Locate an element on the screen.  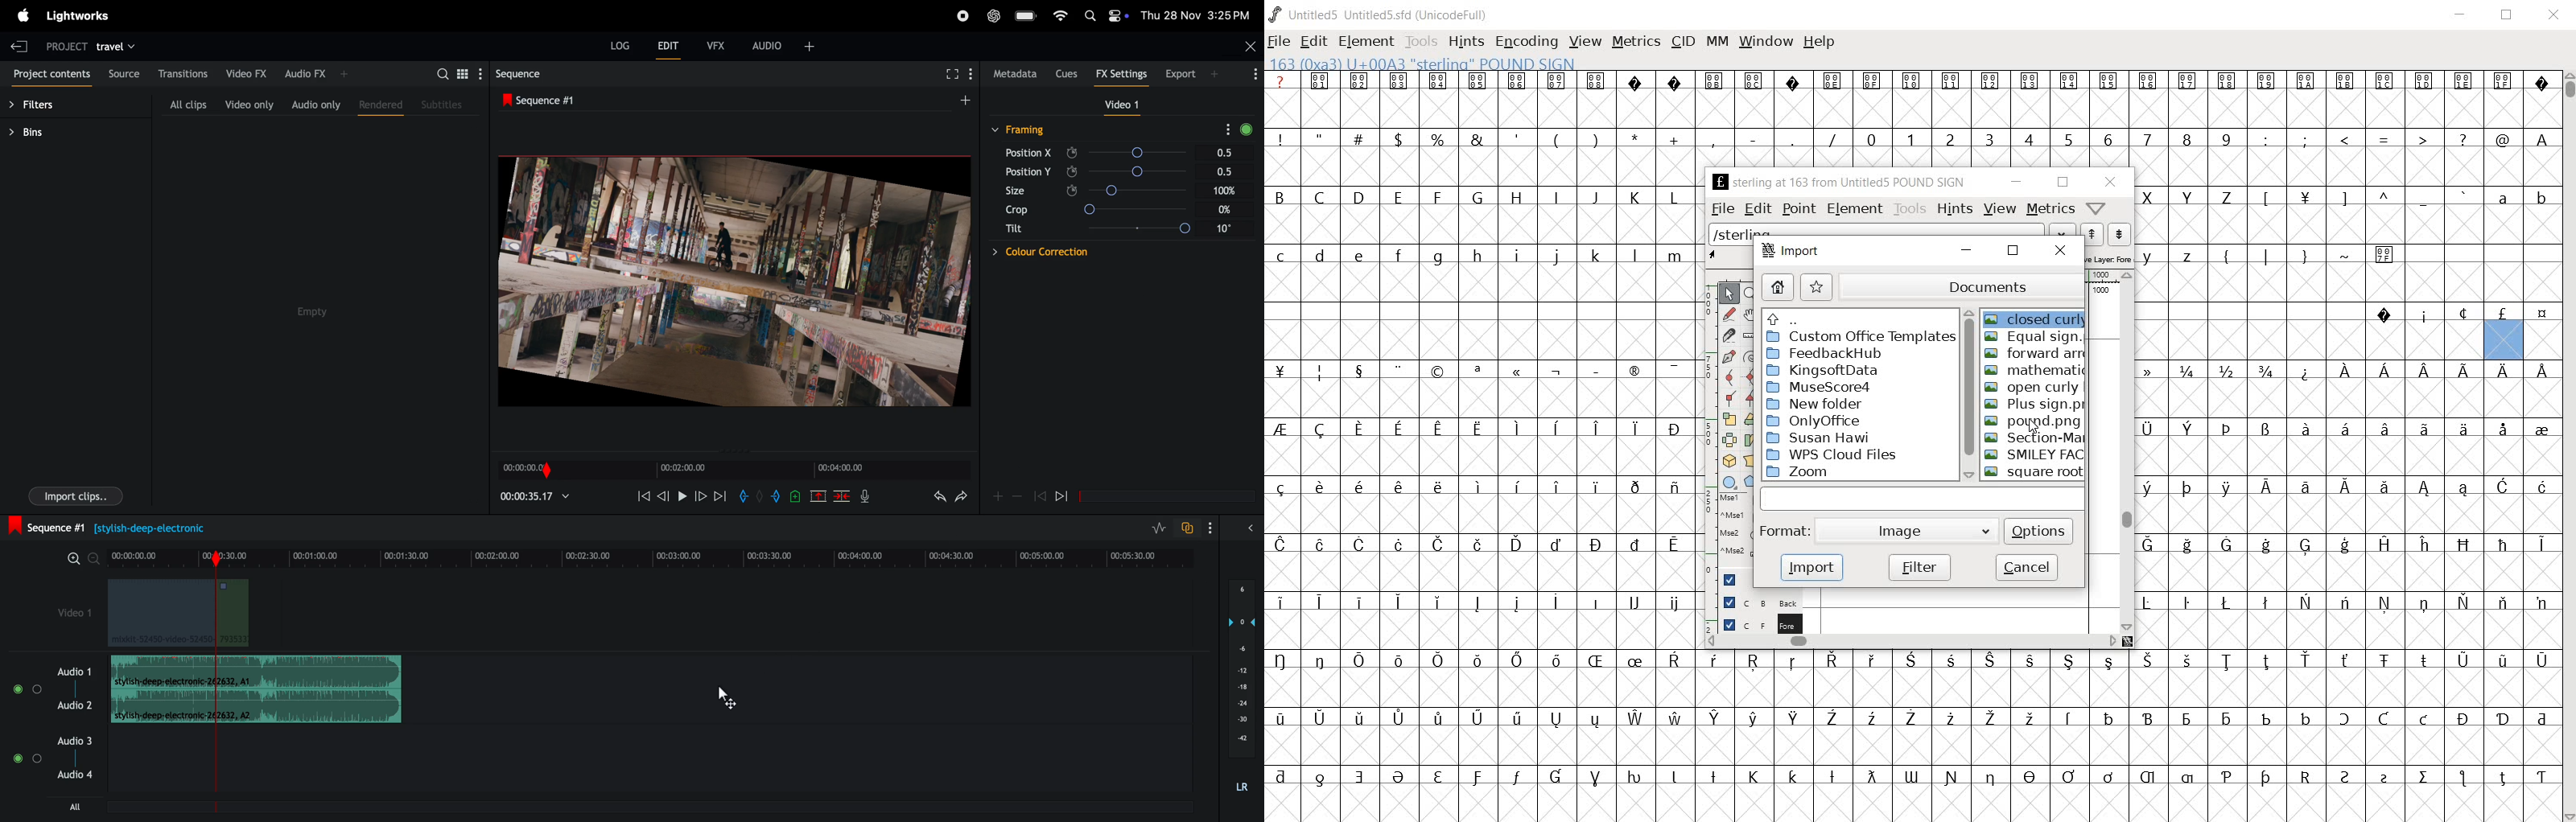
Symbol is located at coordinates (1438, 371).